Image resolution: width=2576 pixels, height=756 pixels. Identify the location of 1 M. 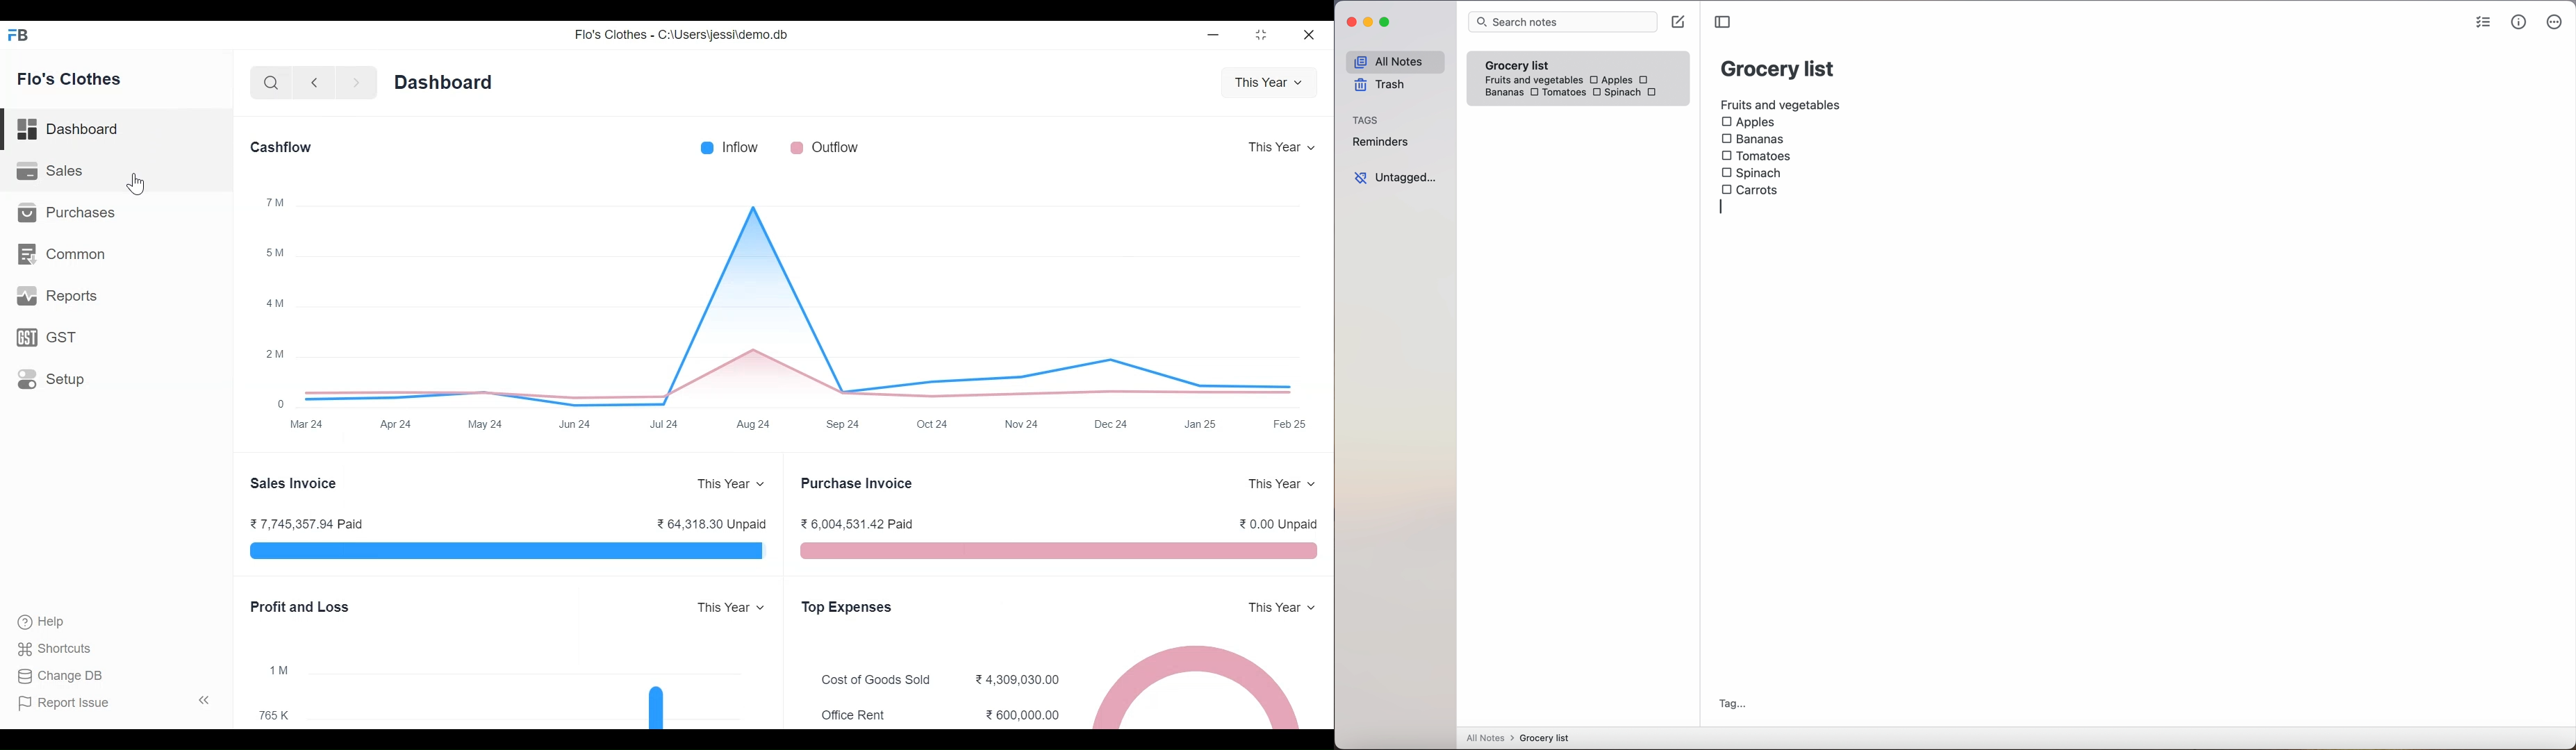
(278, 671).